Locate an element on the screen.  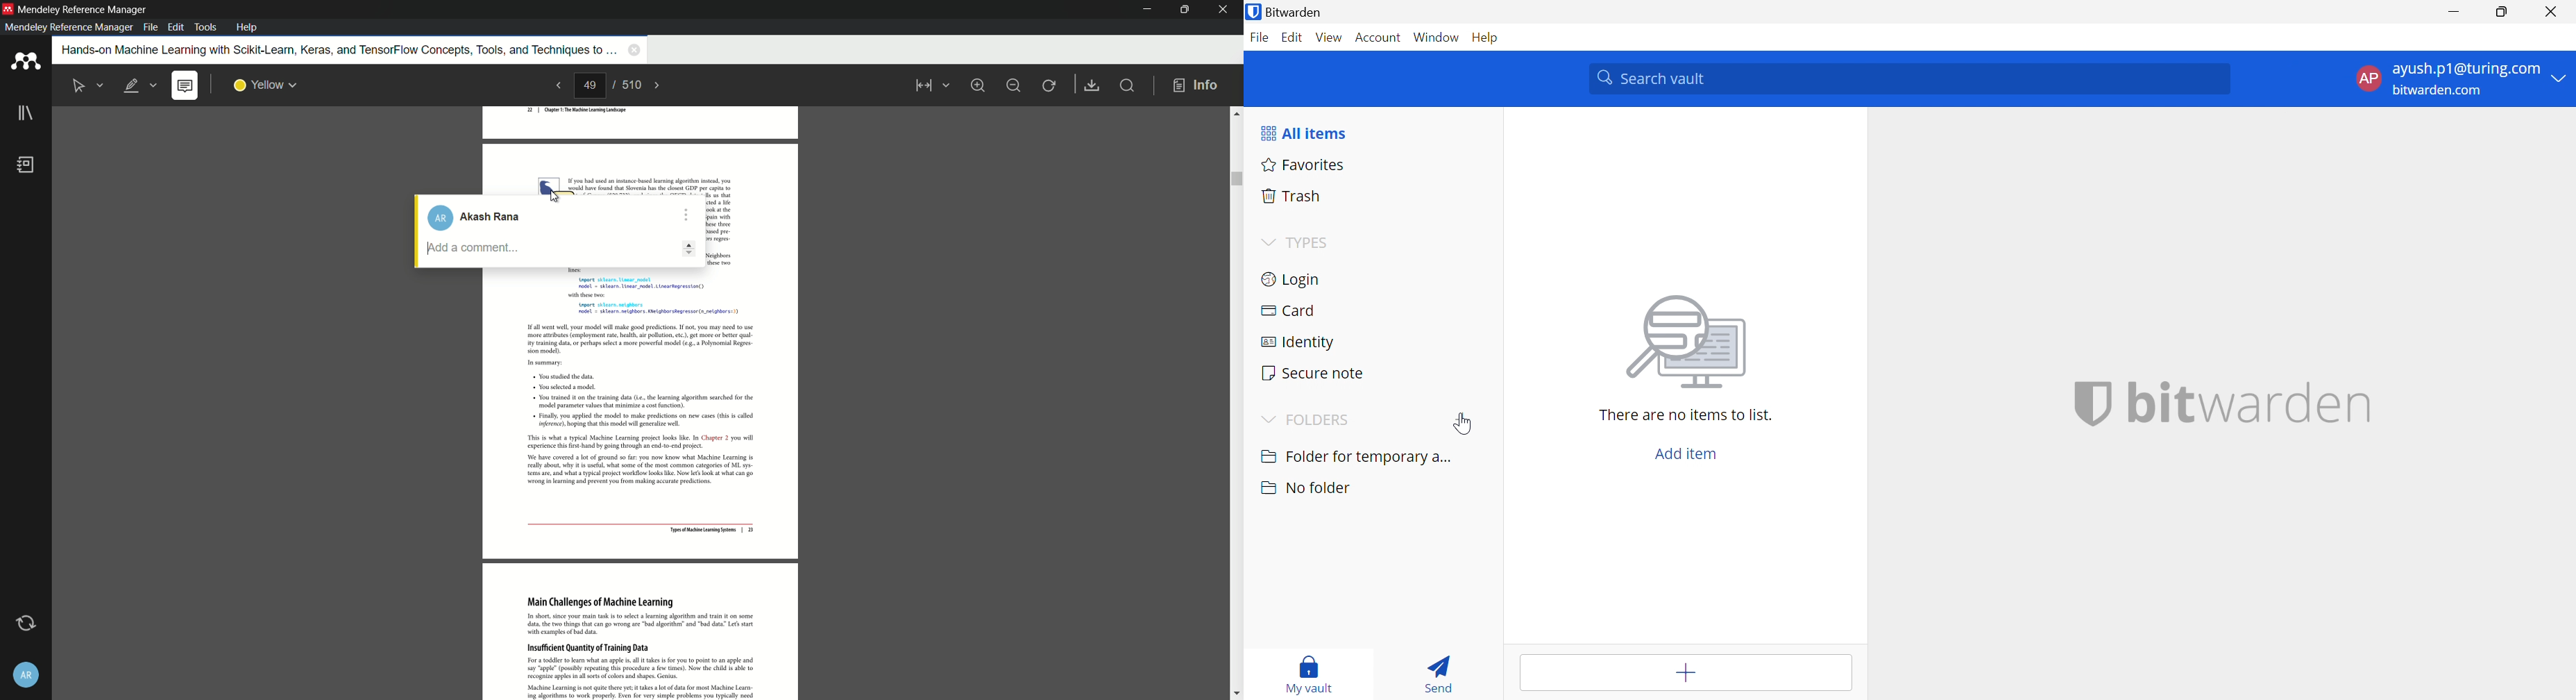
more options is located at coordinates (688, 211).